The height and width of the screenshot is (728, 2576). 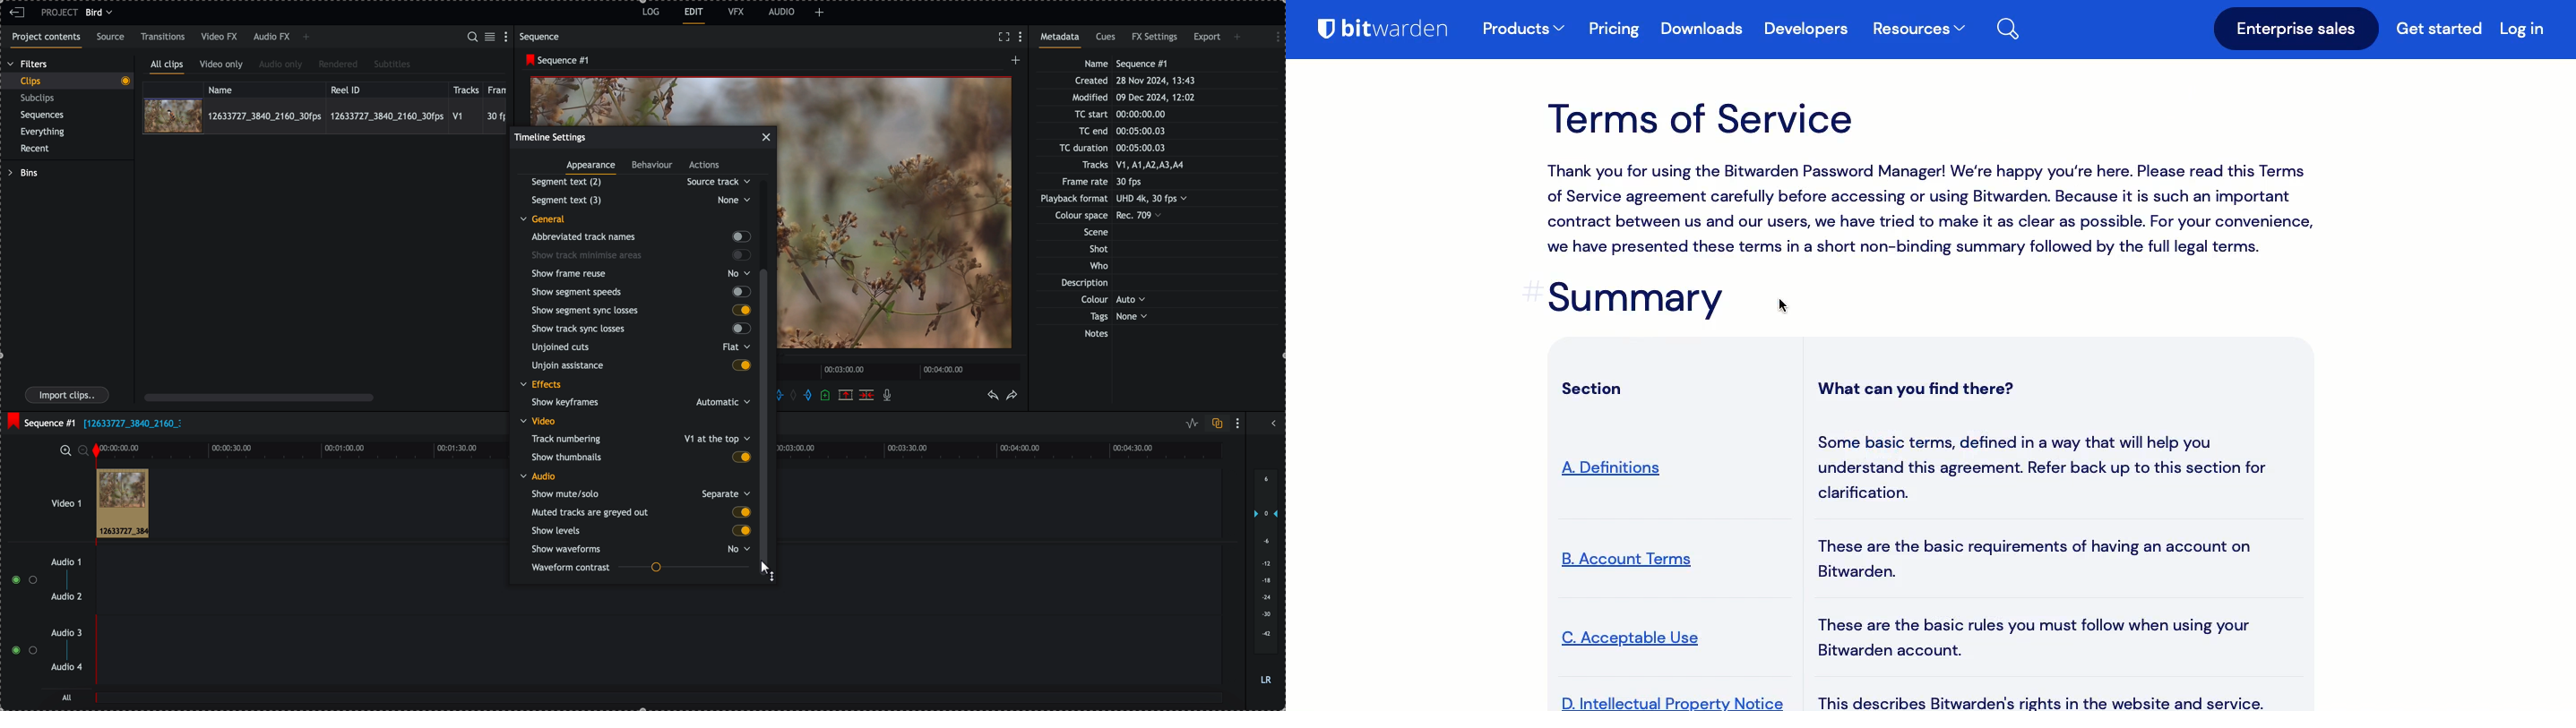 What do you see at coordinates (1014, 63) in the screenshot?
I see `create a new sequence` at bounding box center [1014, 63].